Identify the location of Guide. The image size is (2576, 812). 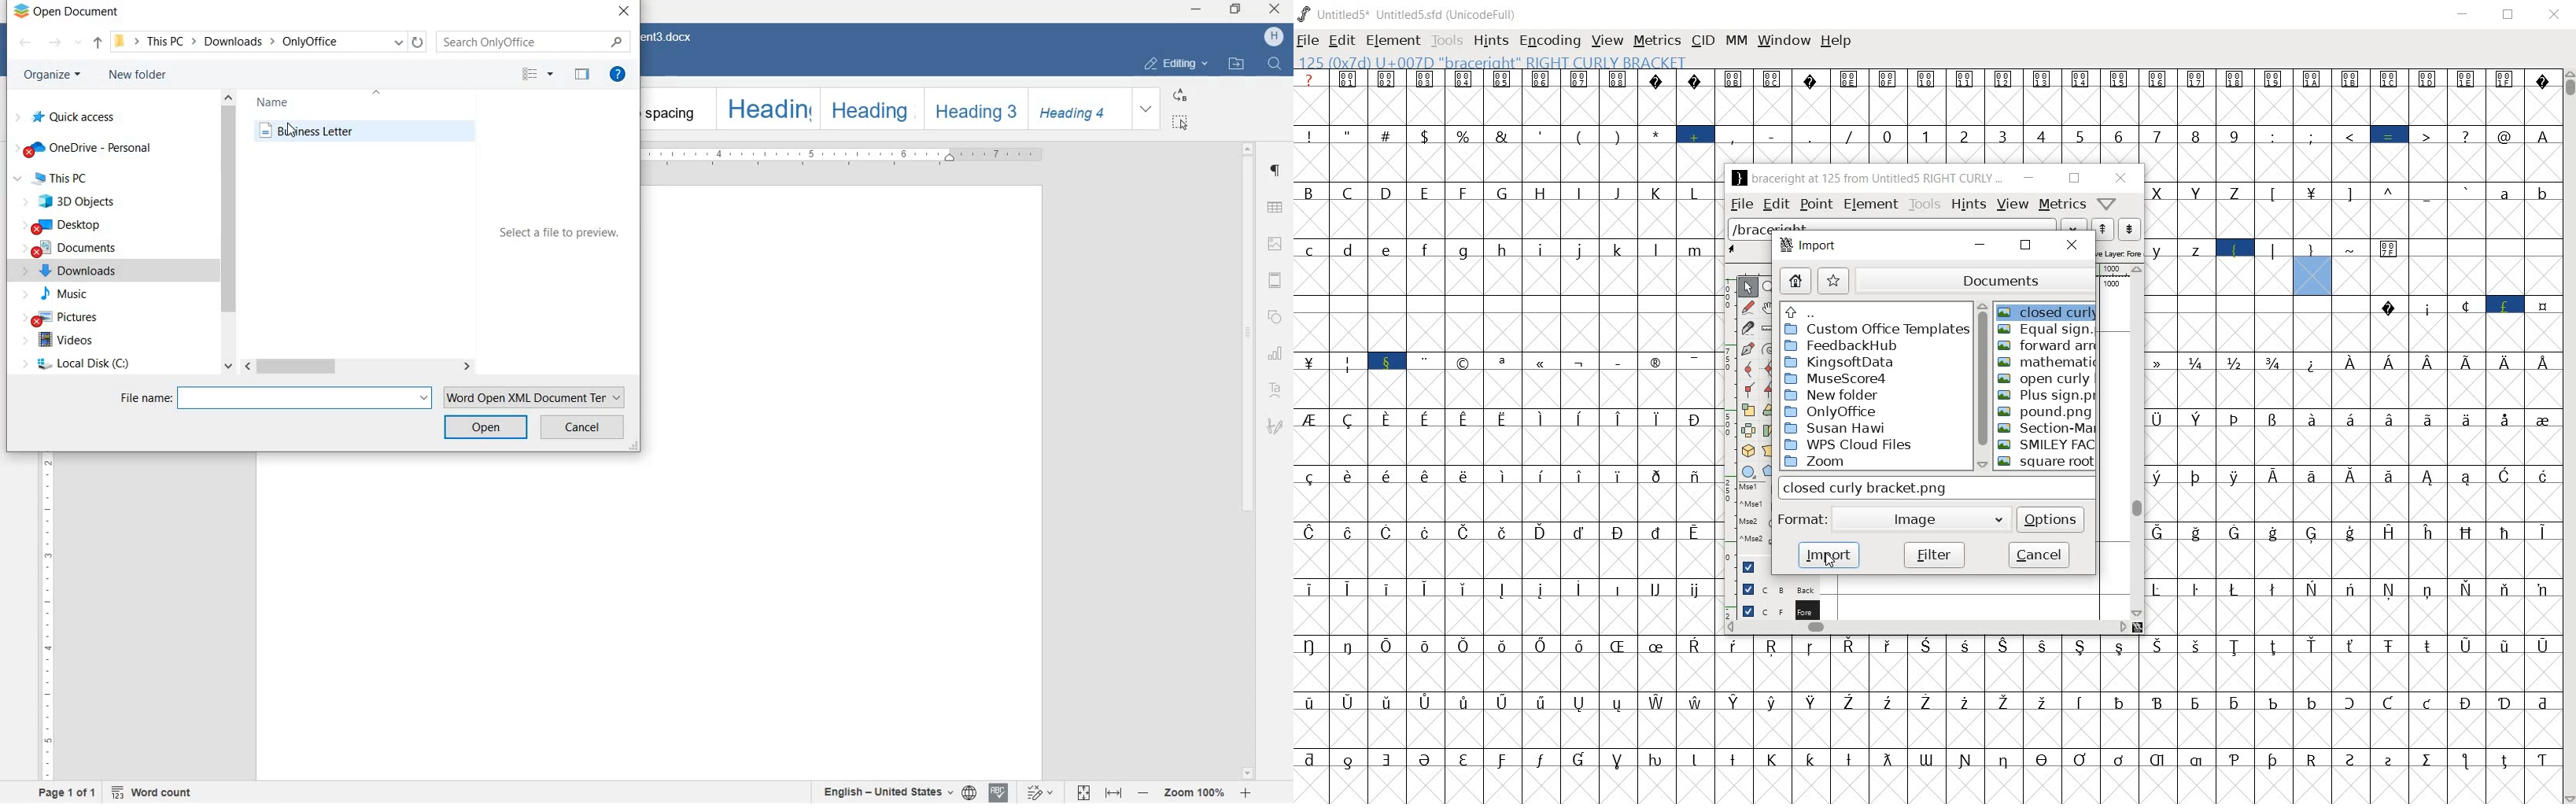
(1747, 567).